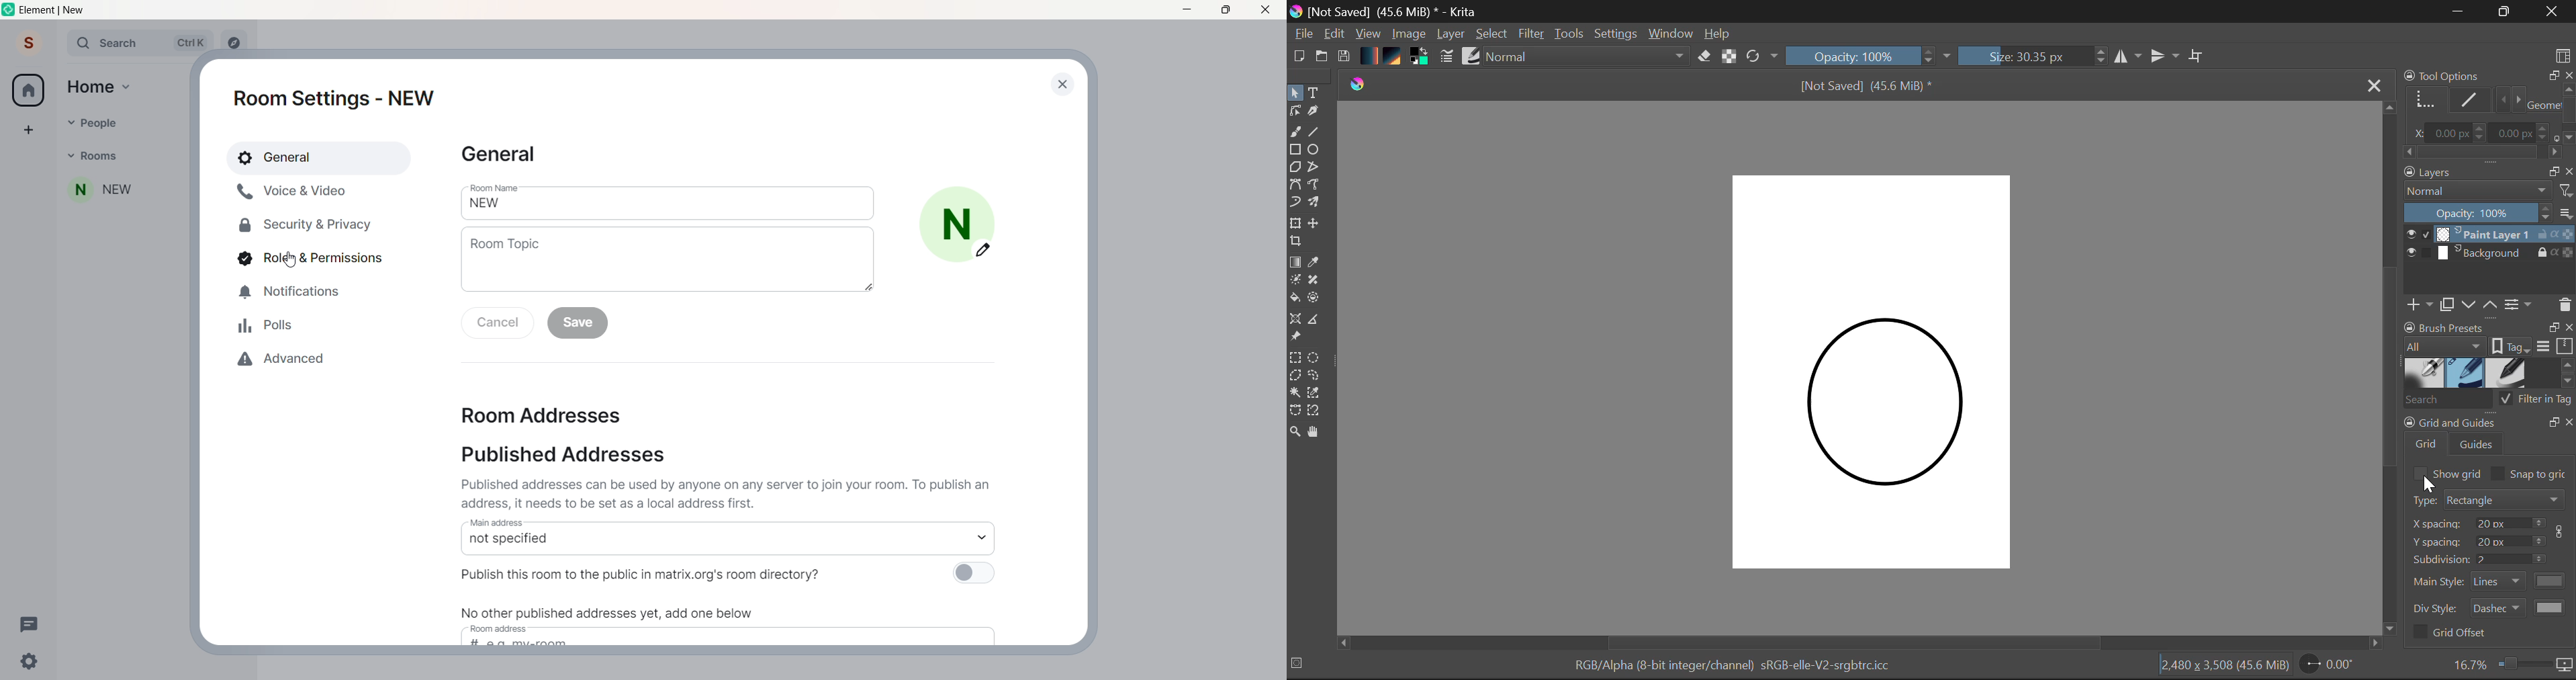  Describe the element at coordinates (2555, 11) in the screenshot. I see `Close` at that location.